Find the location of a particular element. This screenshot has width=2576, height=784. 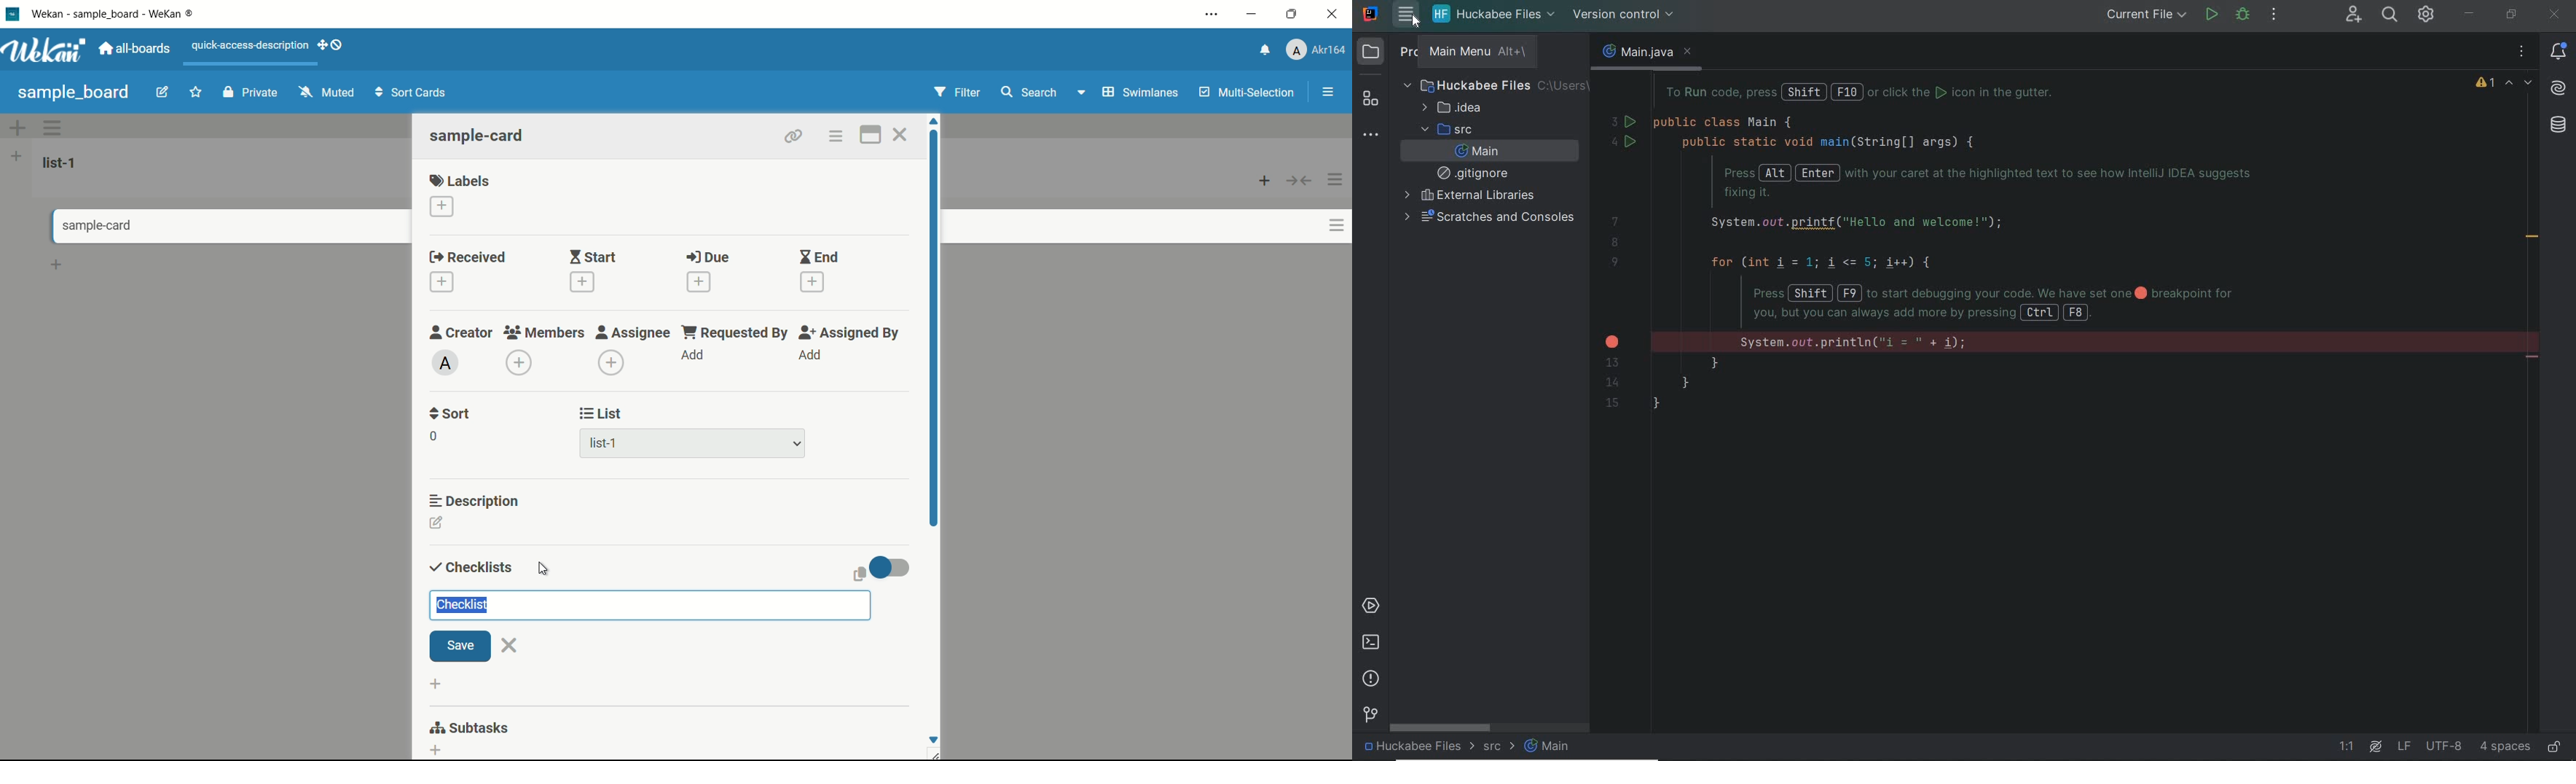

creator is located at coordinates (461, 332).